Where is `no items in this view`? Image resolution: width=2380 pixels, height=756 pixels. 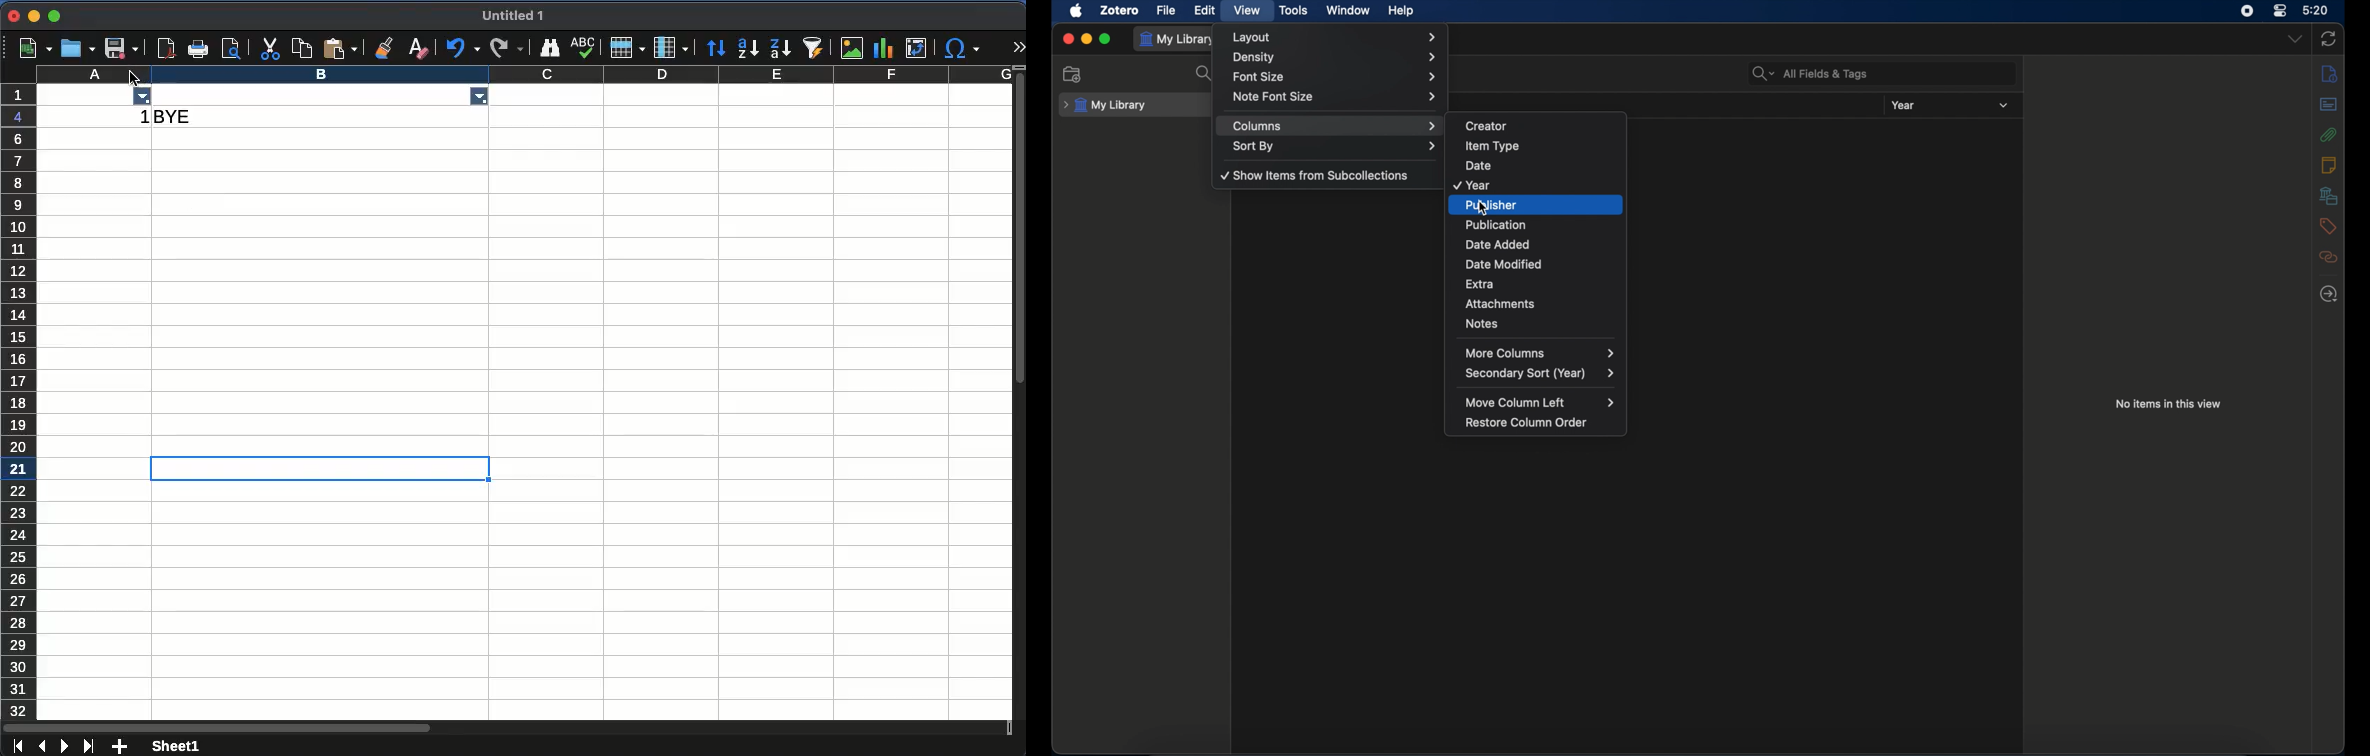
no items in this view is located at coordinates (2167, 403).